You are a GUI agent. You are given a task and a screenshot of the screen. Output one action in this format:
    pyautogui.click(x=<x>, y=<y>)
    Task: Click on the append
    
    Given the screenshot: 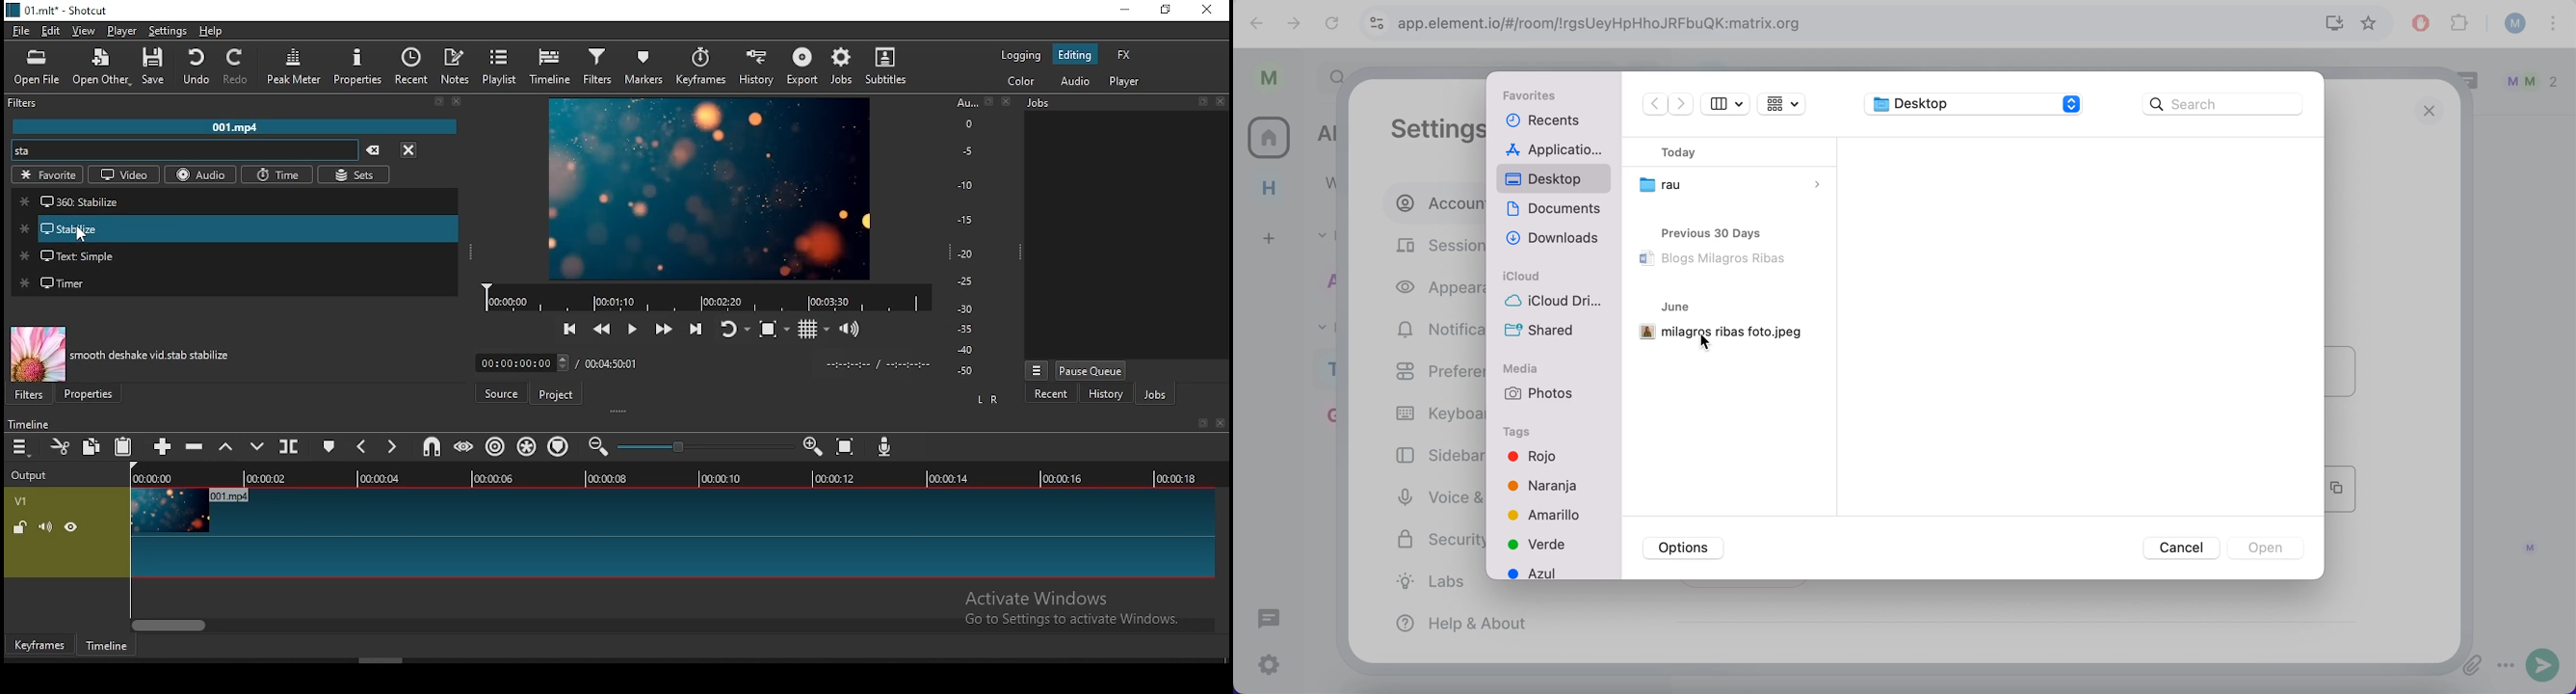 What is the action you would take?
    pyautogui.click(x=162, y=447)
    